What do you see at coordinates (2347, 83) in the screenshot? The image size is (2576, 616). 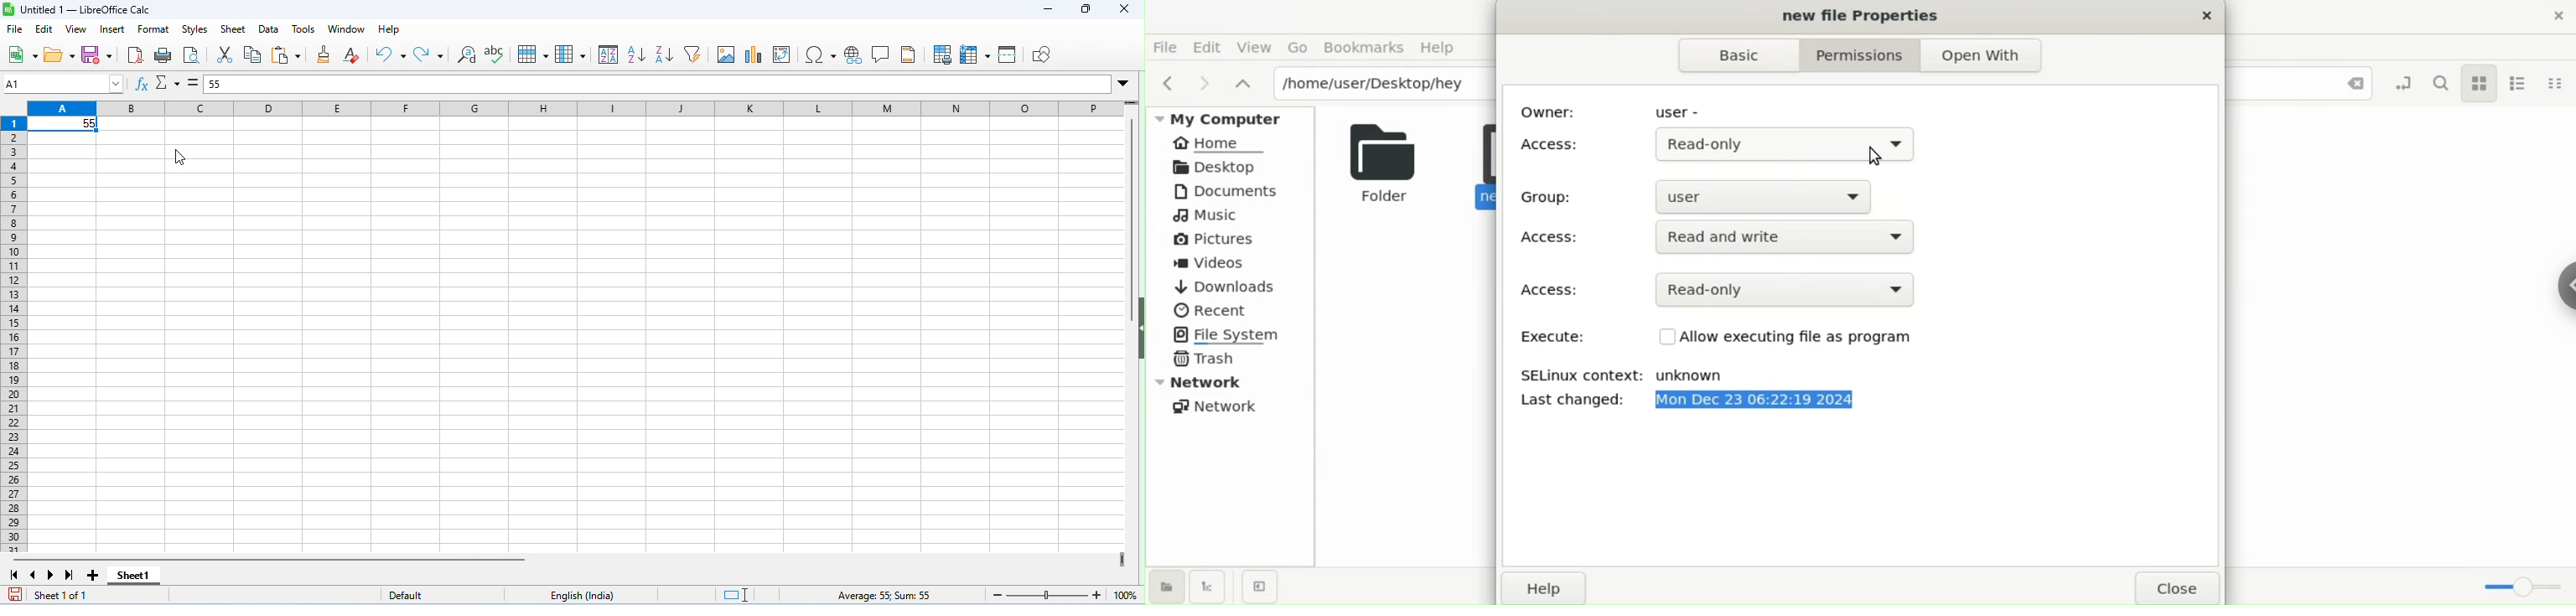 I see `close` at bounding box center [2347, 83].